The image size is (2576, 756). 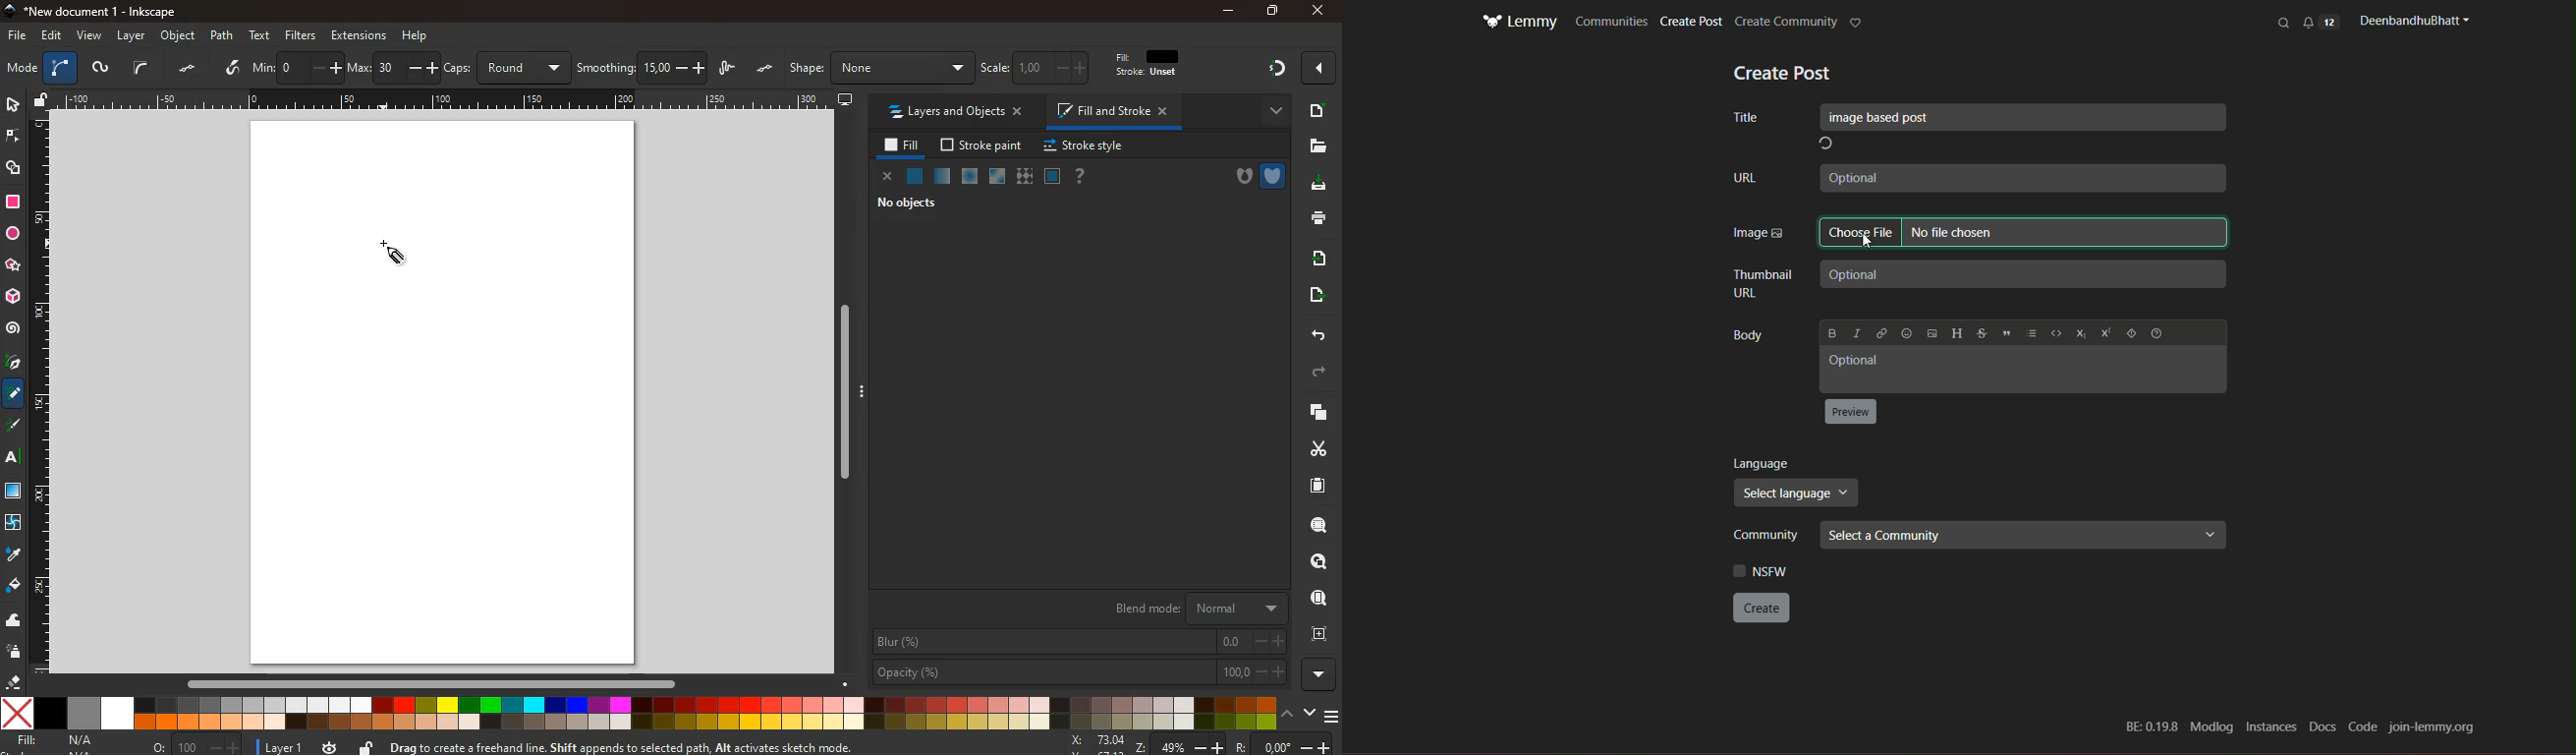 What do you see at coordinates (15, 653) in the screenshot?
I see `spray` at bounding box center [15, 653].